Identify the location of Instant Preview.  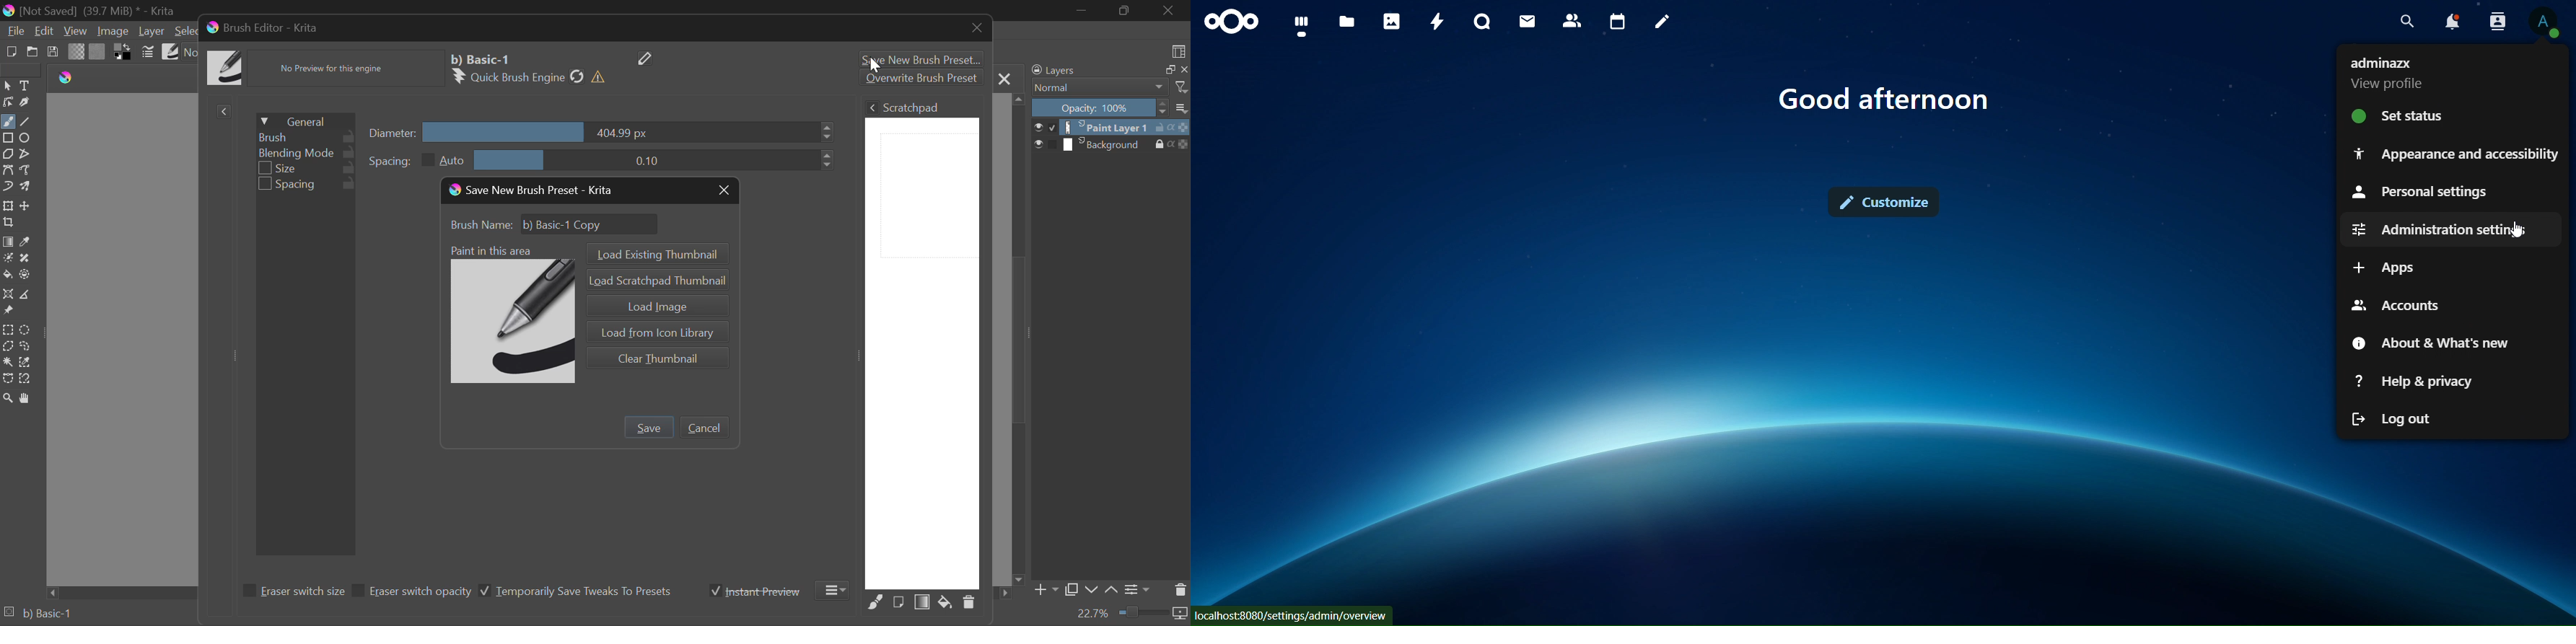
(755, 591).